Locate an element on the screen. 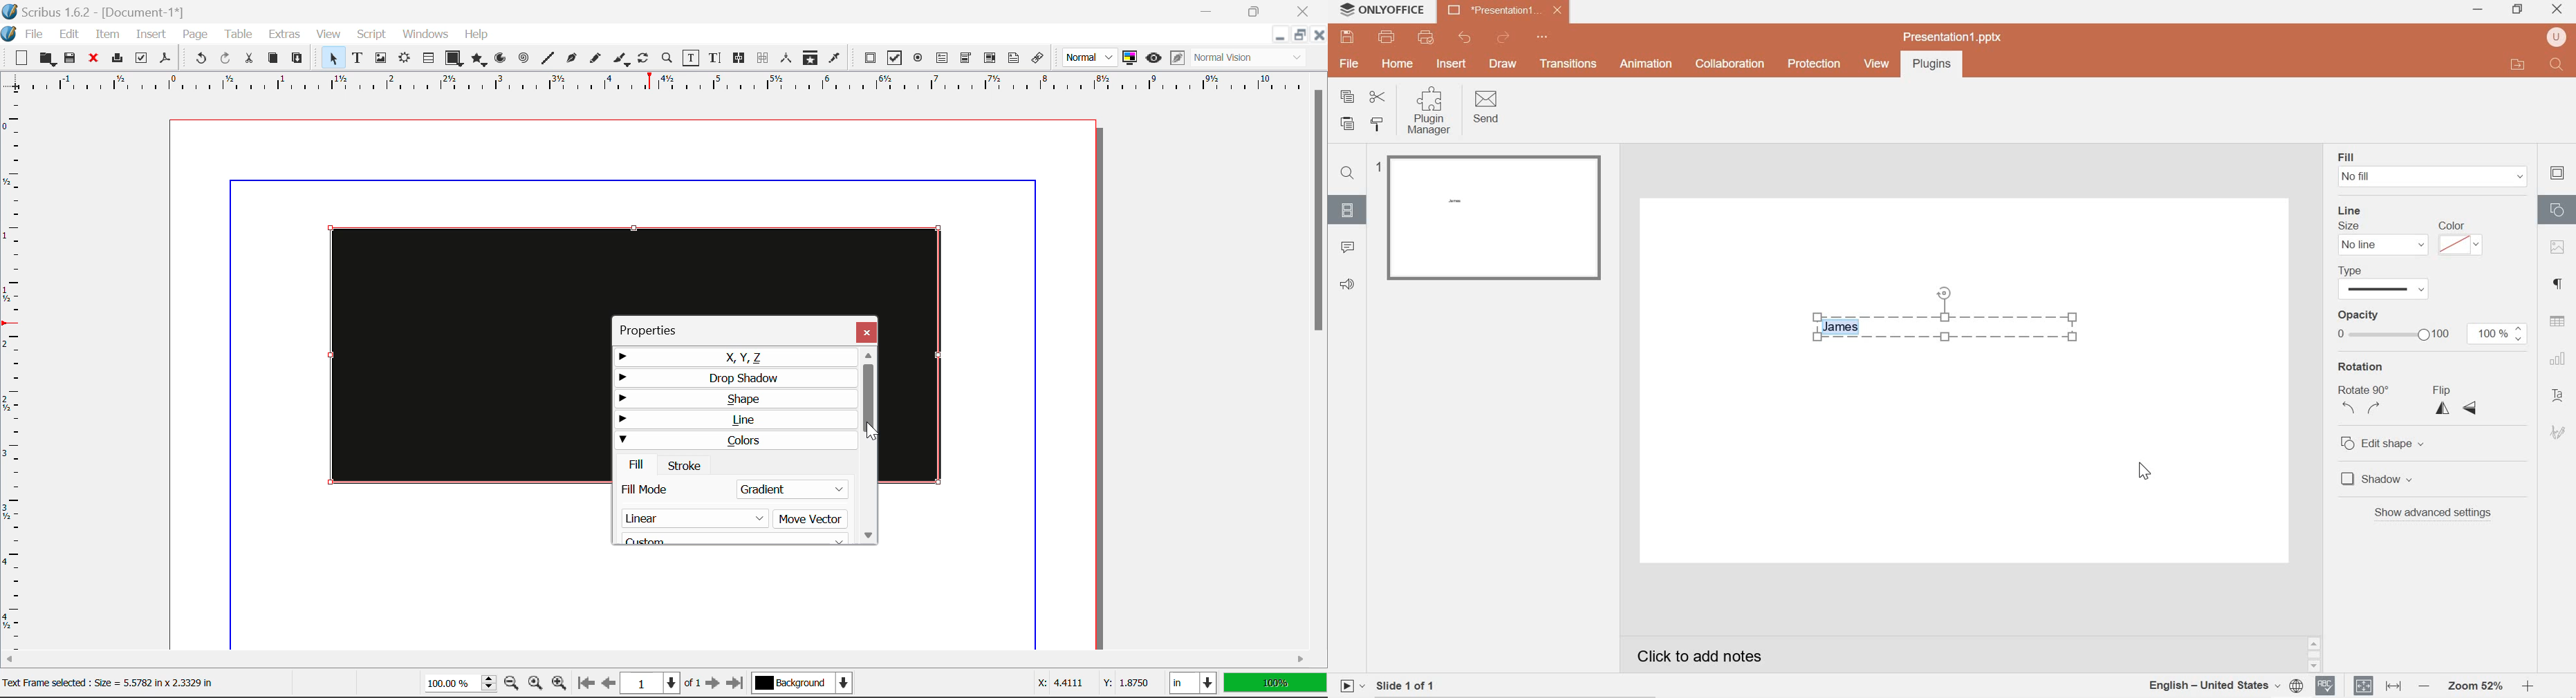  cut is located at coordinates (1378, 96).